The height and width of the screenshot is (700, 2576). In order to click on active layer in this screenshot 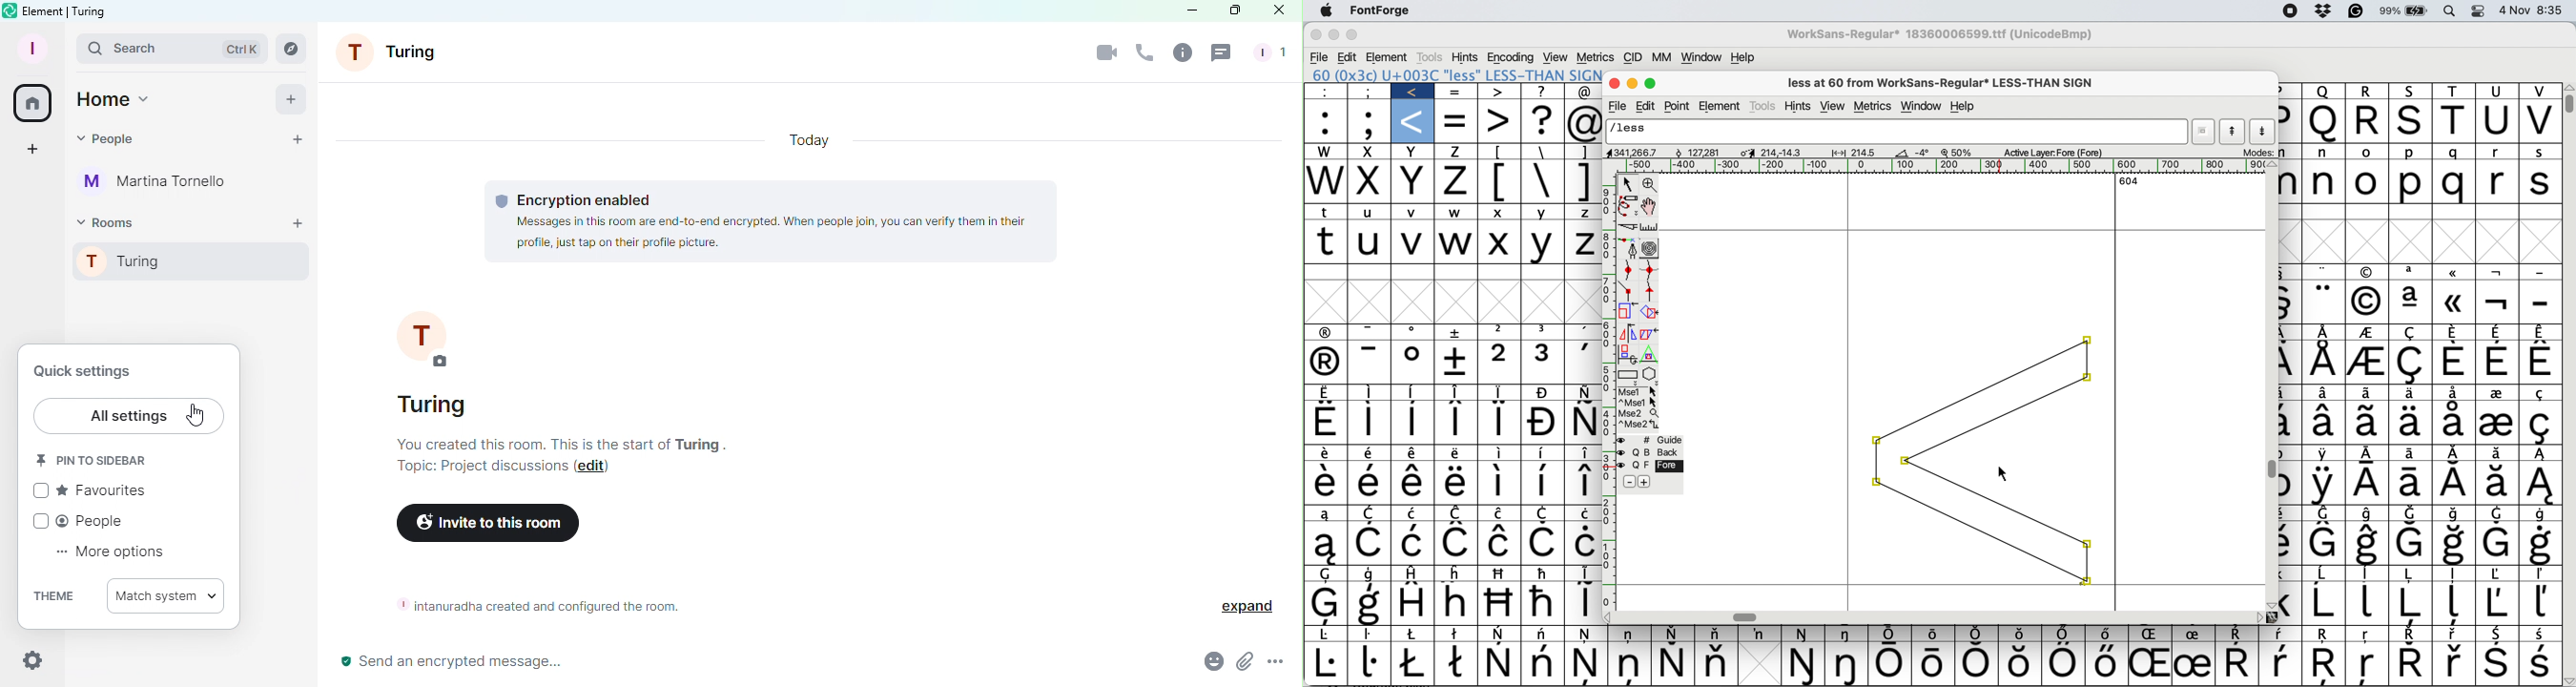, I will do `click(2054, 152)`.